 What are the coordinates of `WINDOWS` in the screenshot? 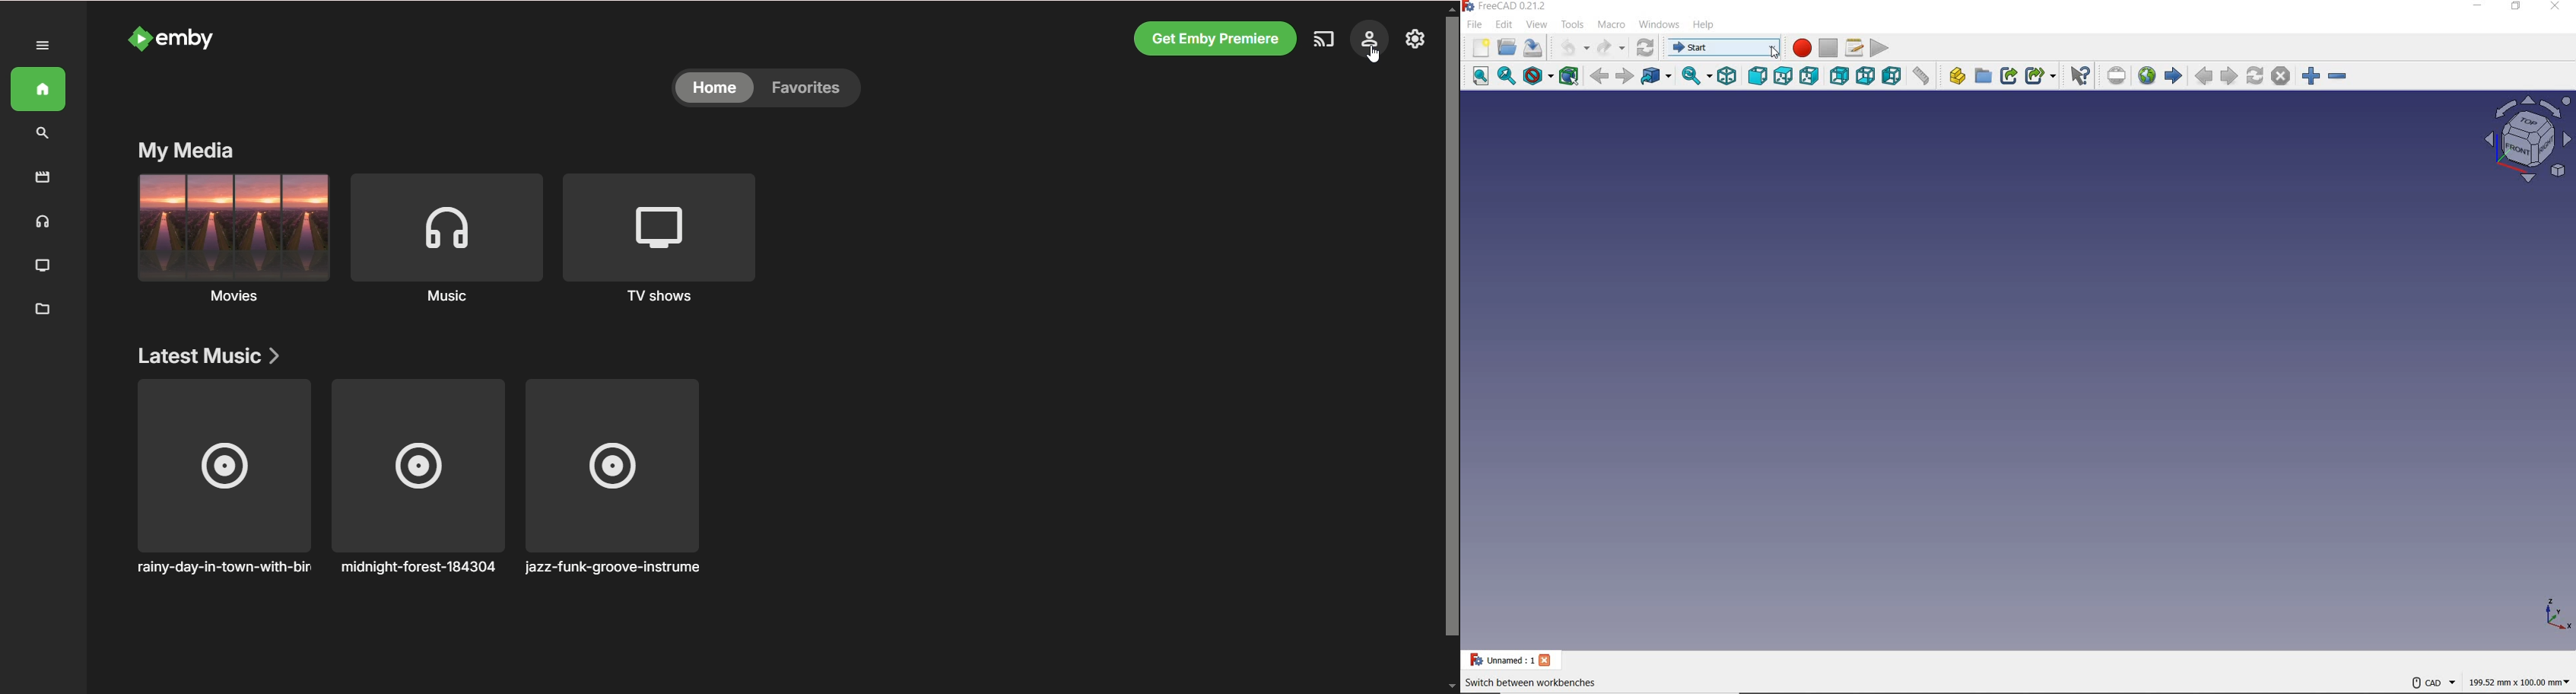 It's located at (1660, 25).